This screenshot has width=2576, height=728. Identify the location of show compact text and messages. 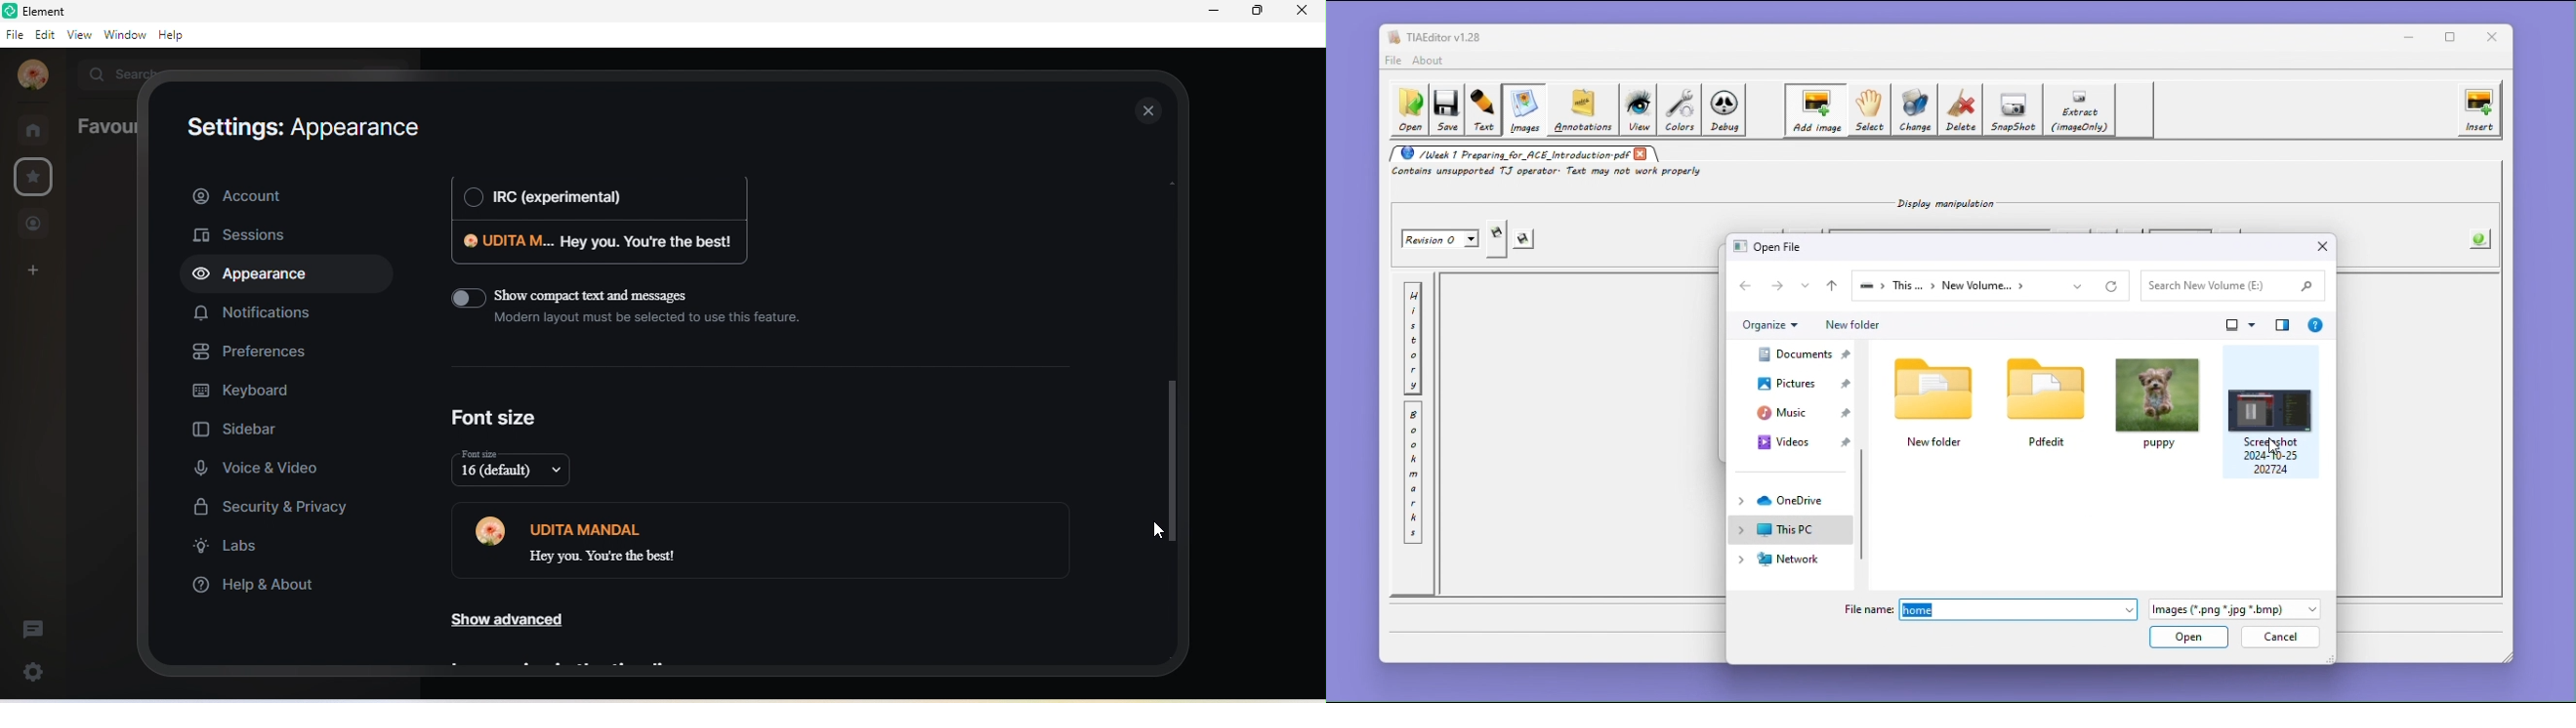
(635, 315).